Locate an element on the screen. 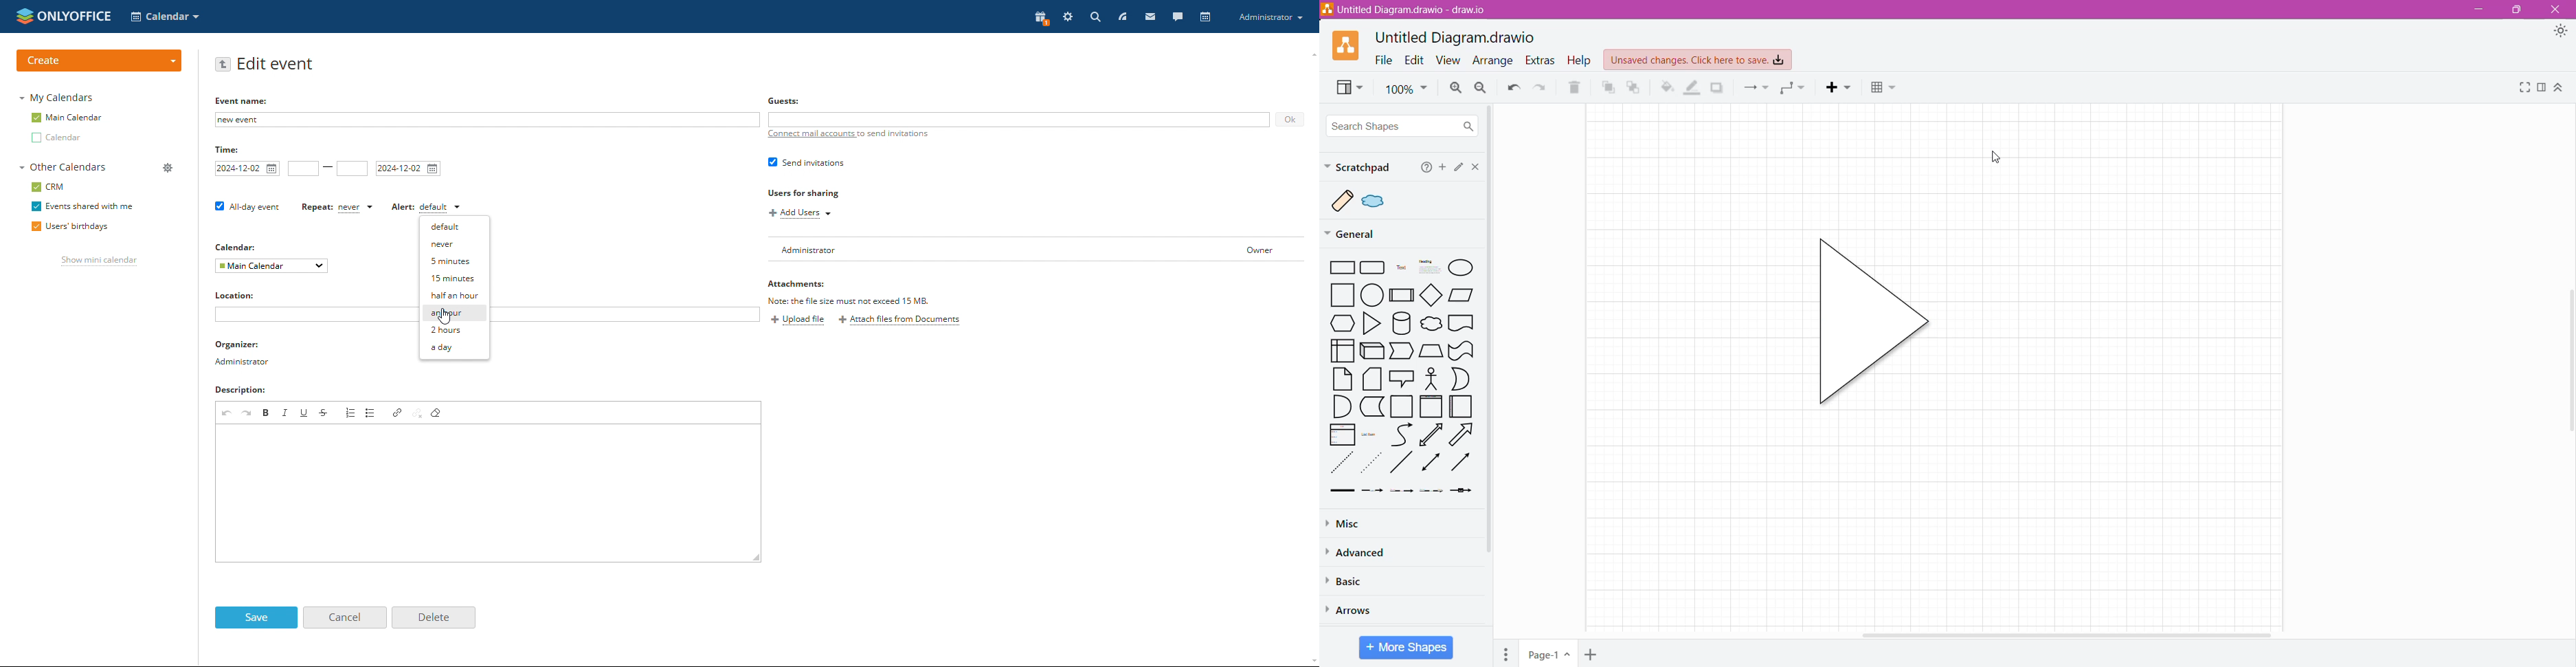 This screenshot has height=672, width=2576. connect mail accounts is located at coordinates (850, 134).